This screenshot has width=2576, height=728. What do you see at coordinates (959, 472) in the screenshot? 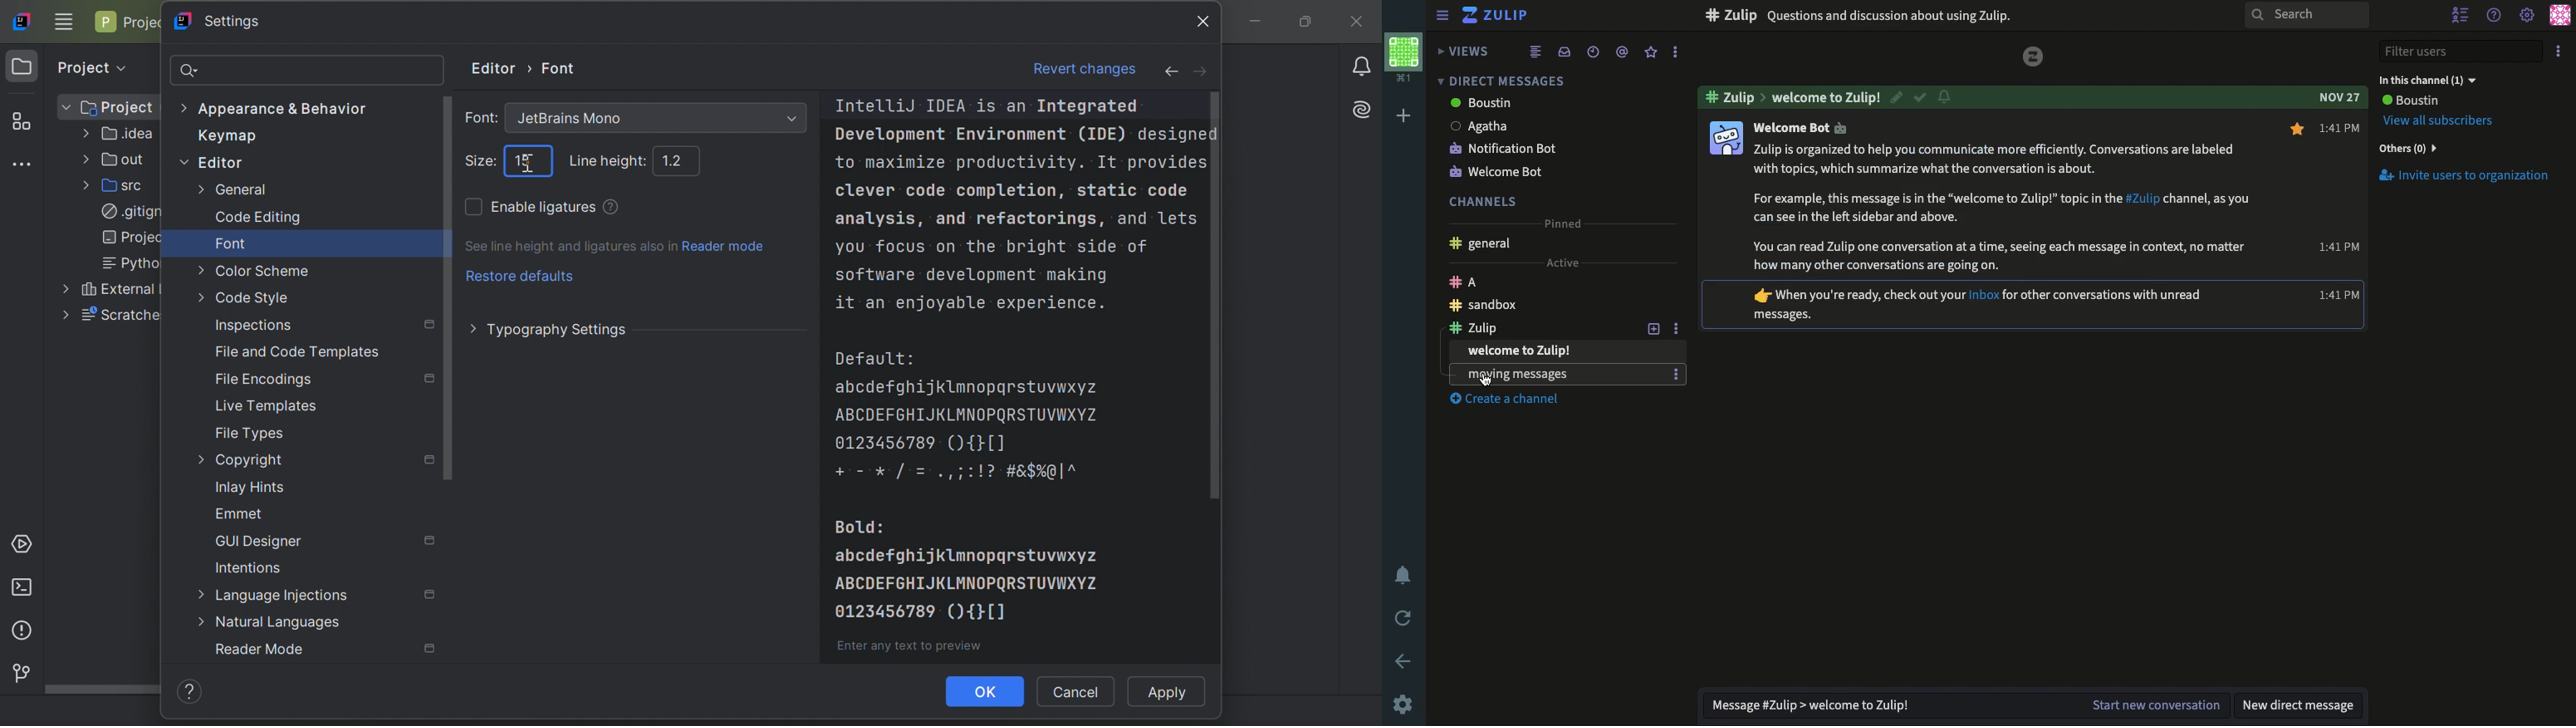
I see `+ - * / = . , ; : ! ? # & $ % @ | ^` at bounding box center [959, 472].